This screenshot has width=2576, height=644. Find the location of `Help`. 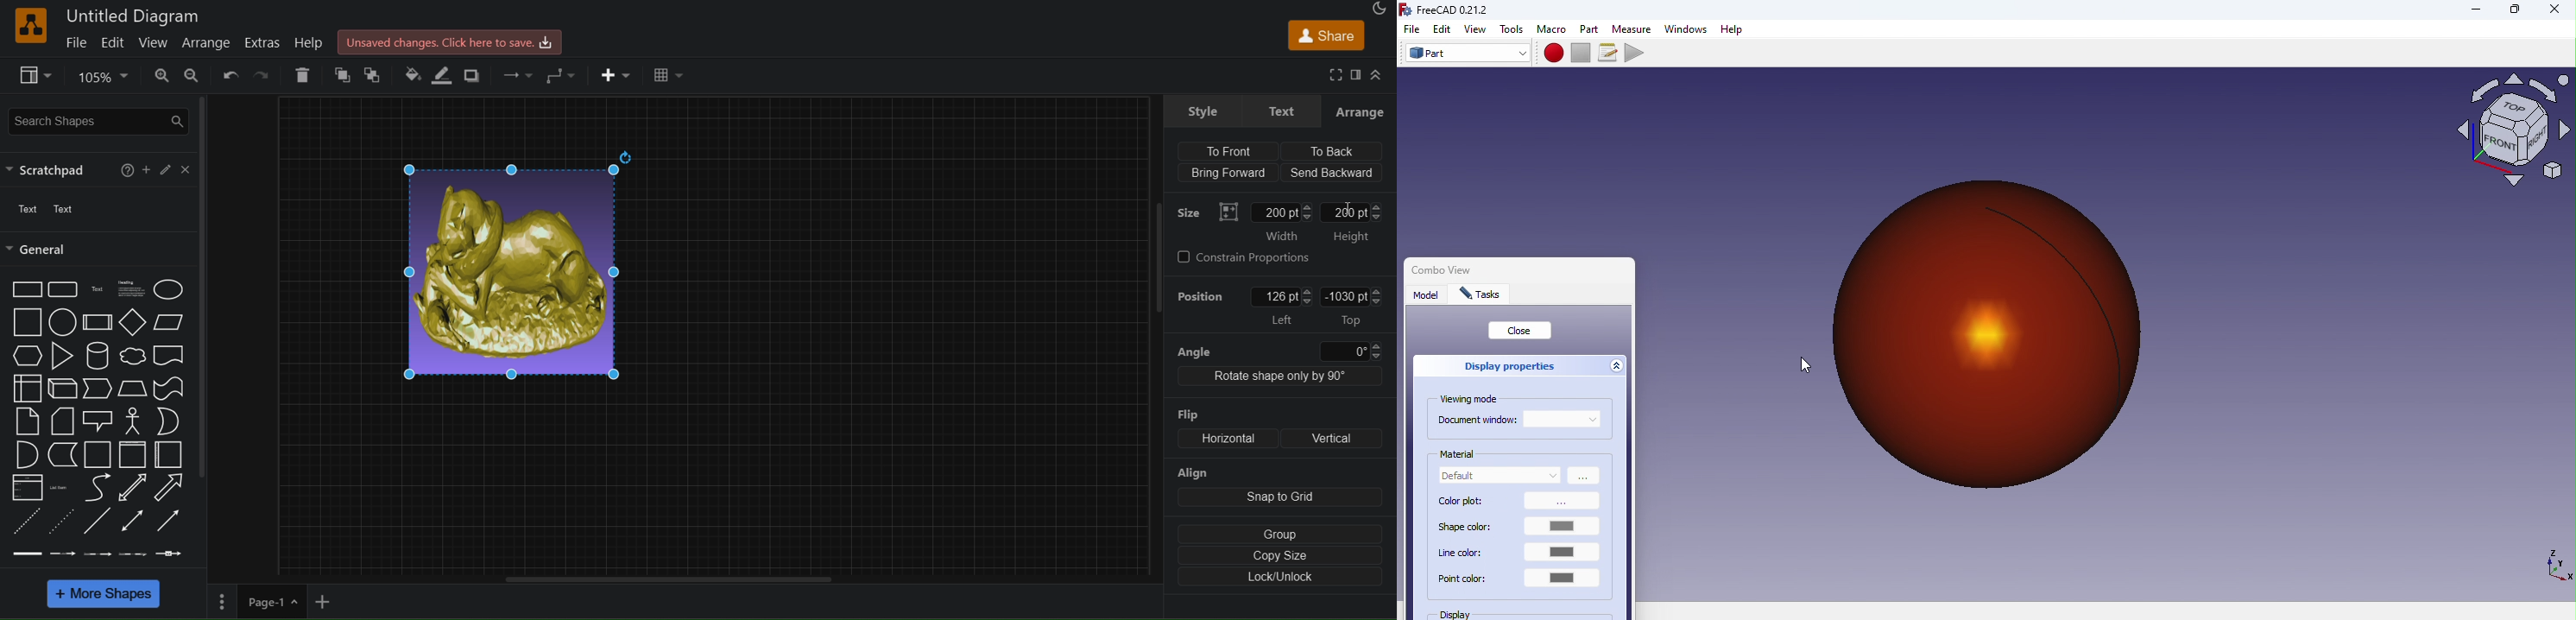

Help is located at coordinates (1736, 29).